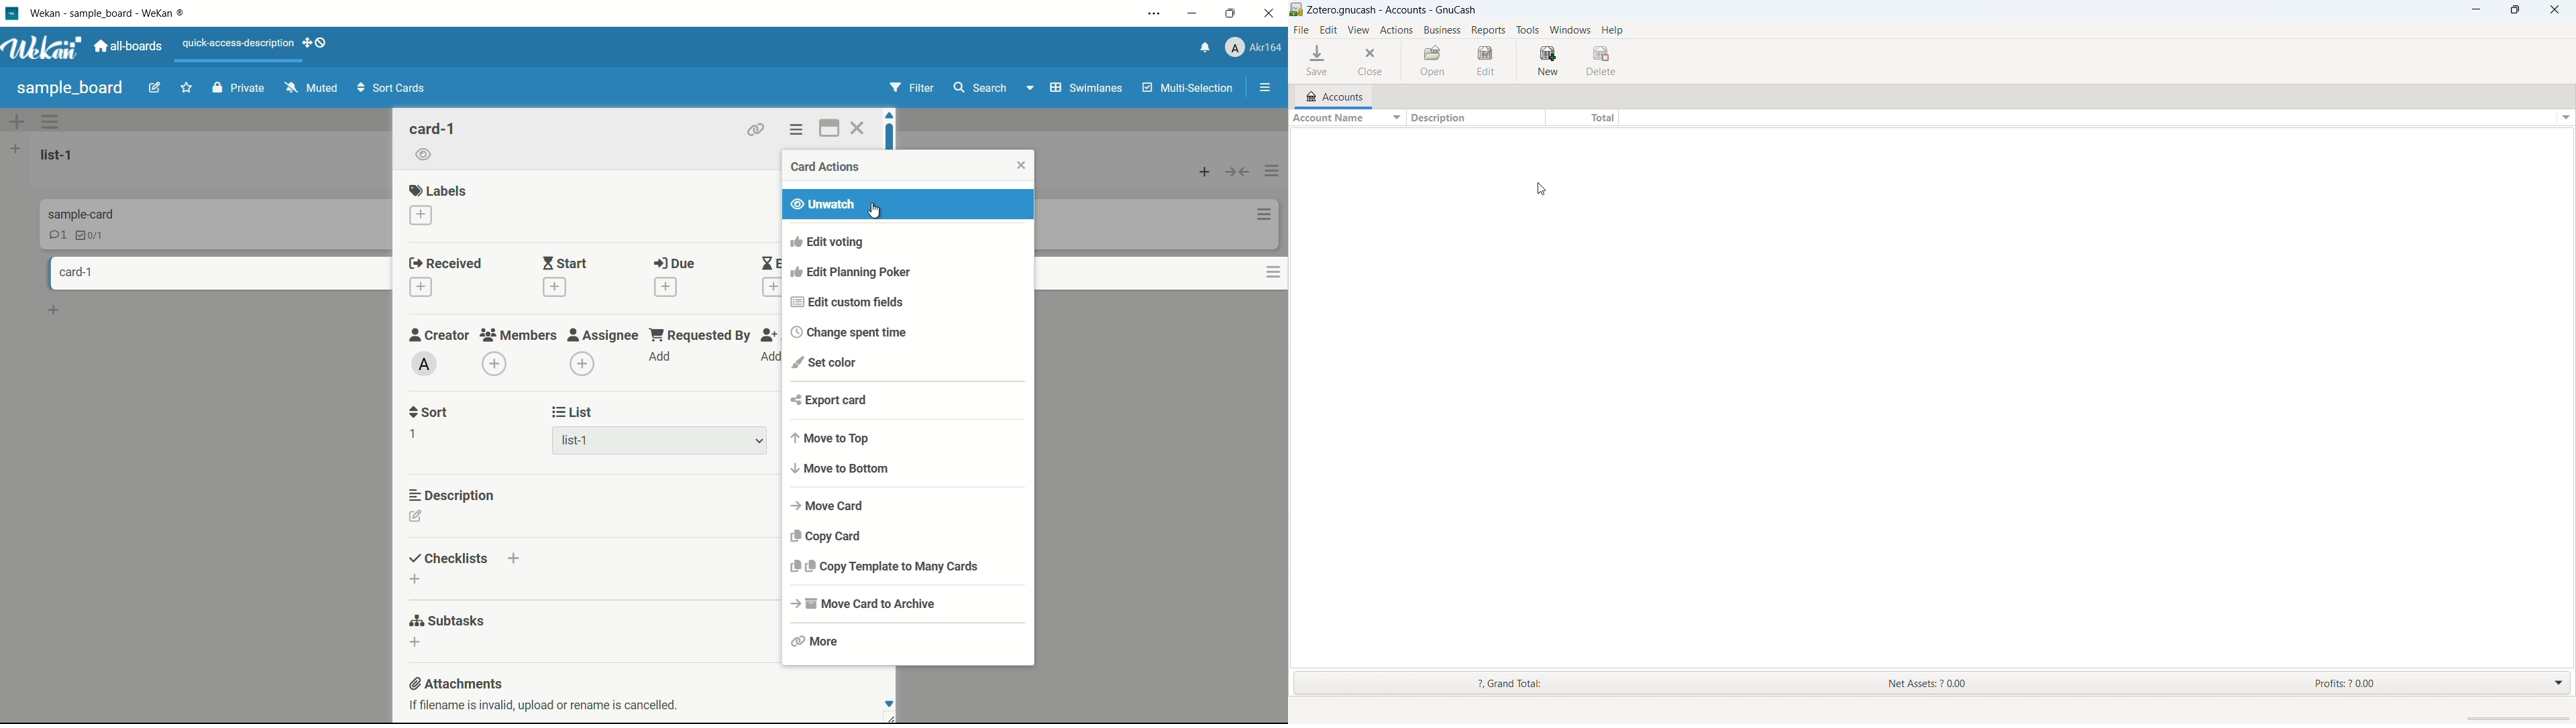  I want to click on change spent time, so click(851, 331).